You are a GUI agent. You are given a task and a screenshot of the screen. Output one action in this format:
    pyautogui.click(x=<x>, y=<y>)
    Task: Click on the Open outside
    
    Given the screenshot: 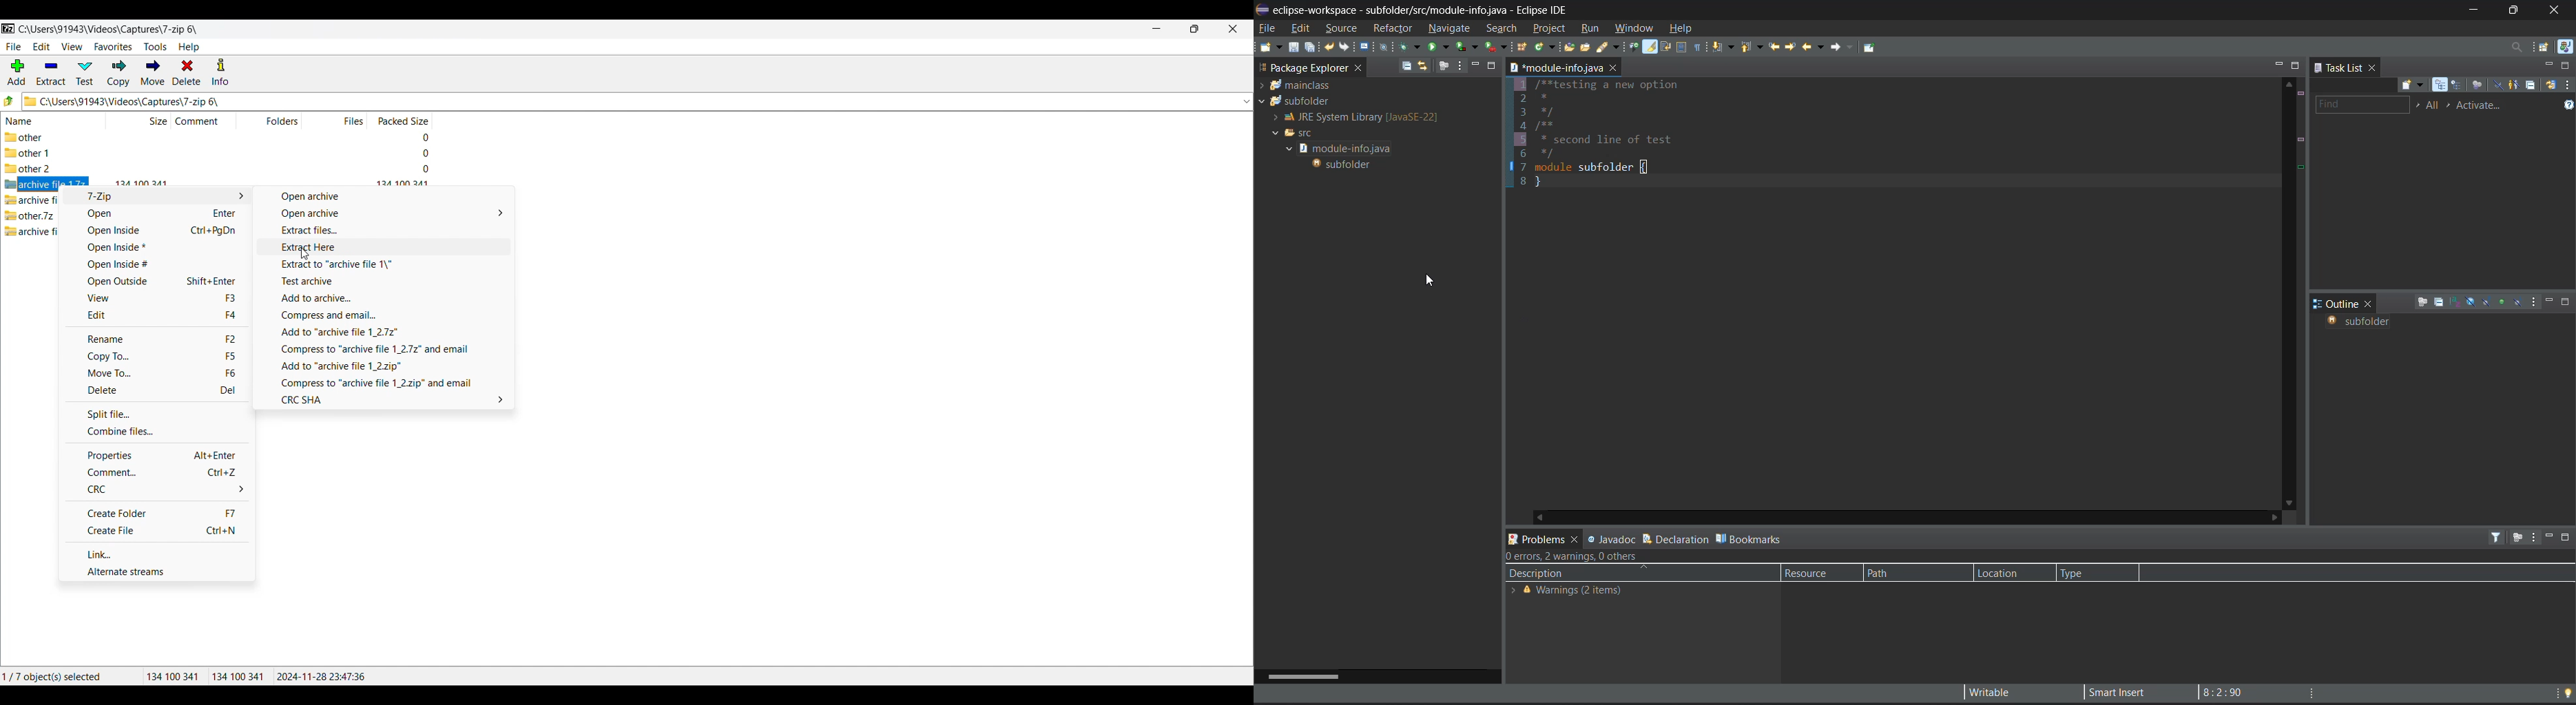 What is the action you would take?
    pyautogui.click(x=155, y=281)
    